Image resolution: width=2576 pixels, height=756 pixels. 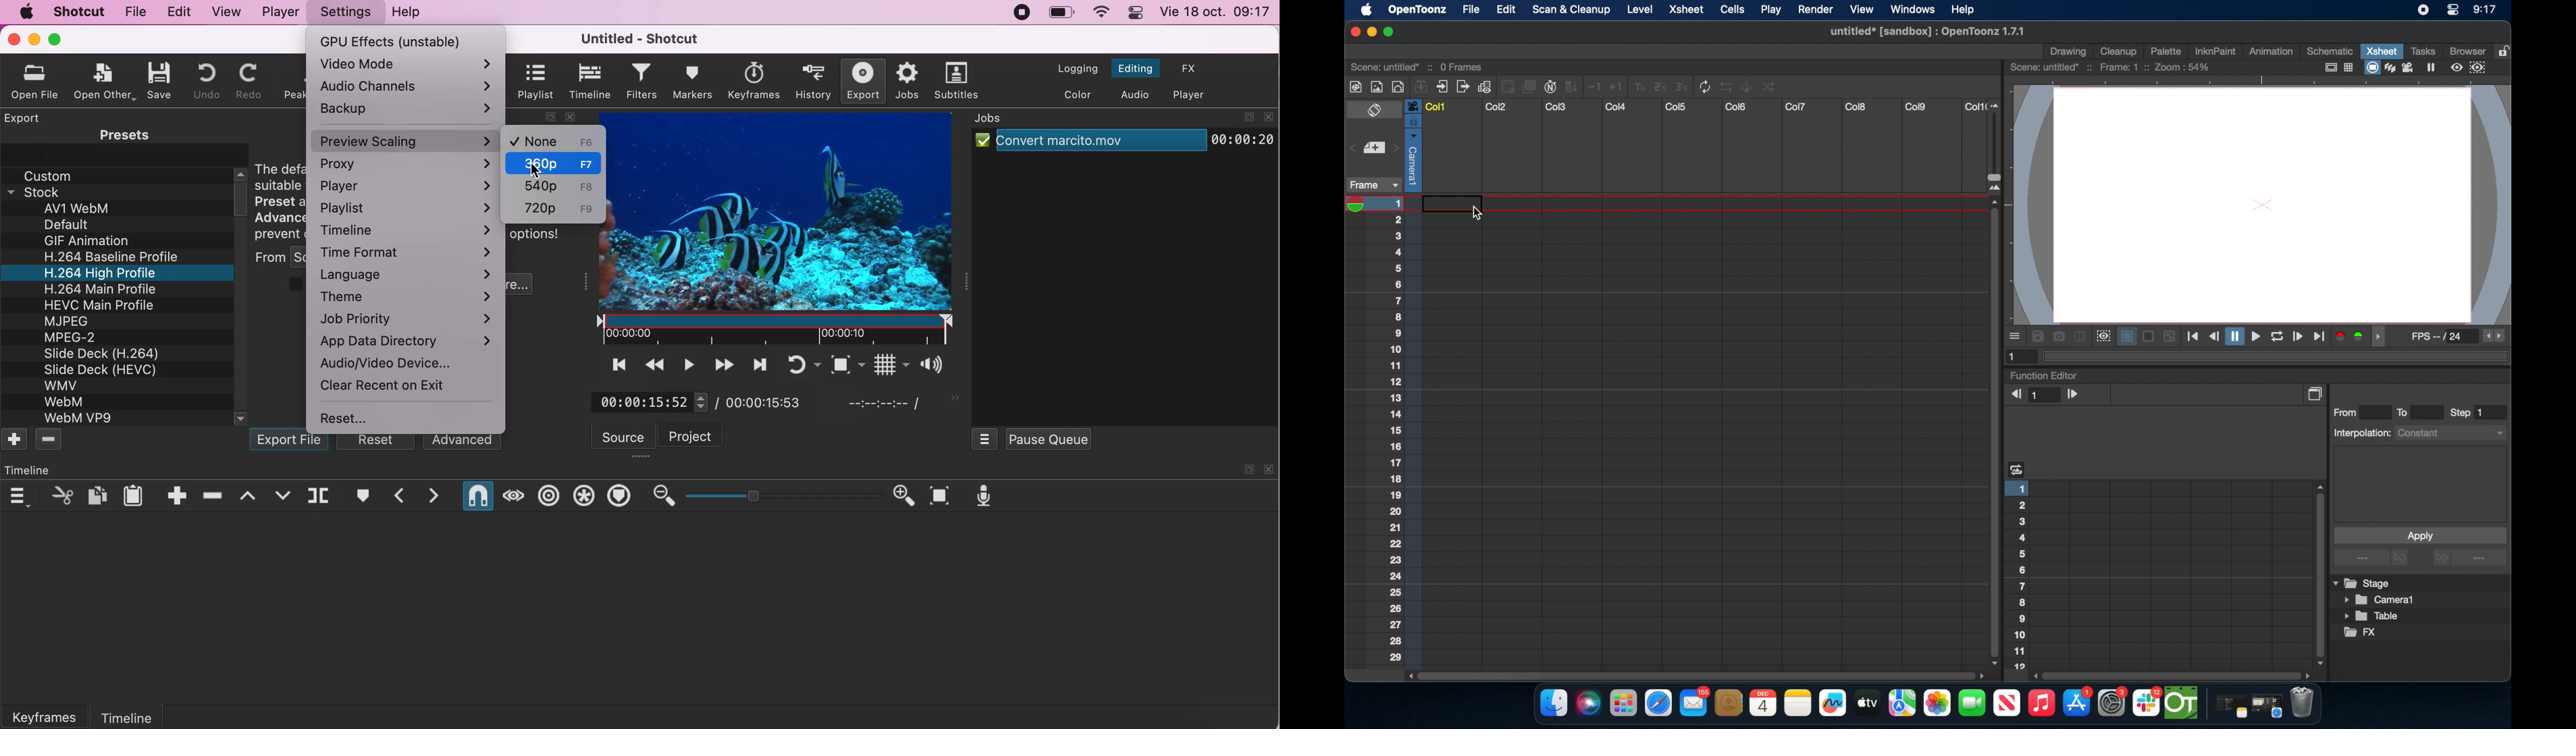 What do you see at coordinates (1075, 94) in the screenshot?
I see `switch to the color layout` at bounding box center [1075, 94].